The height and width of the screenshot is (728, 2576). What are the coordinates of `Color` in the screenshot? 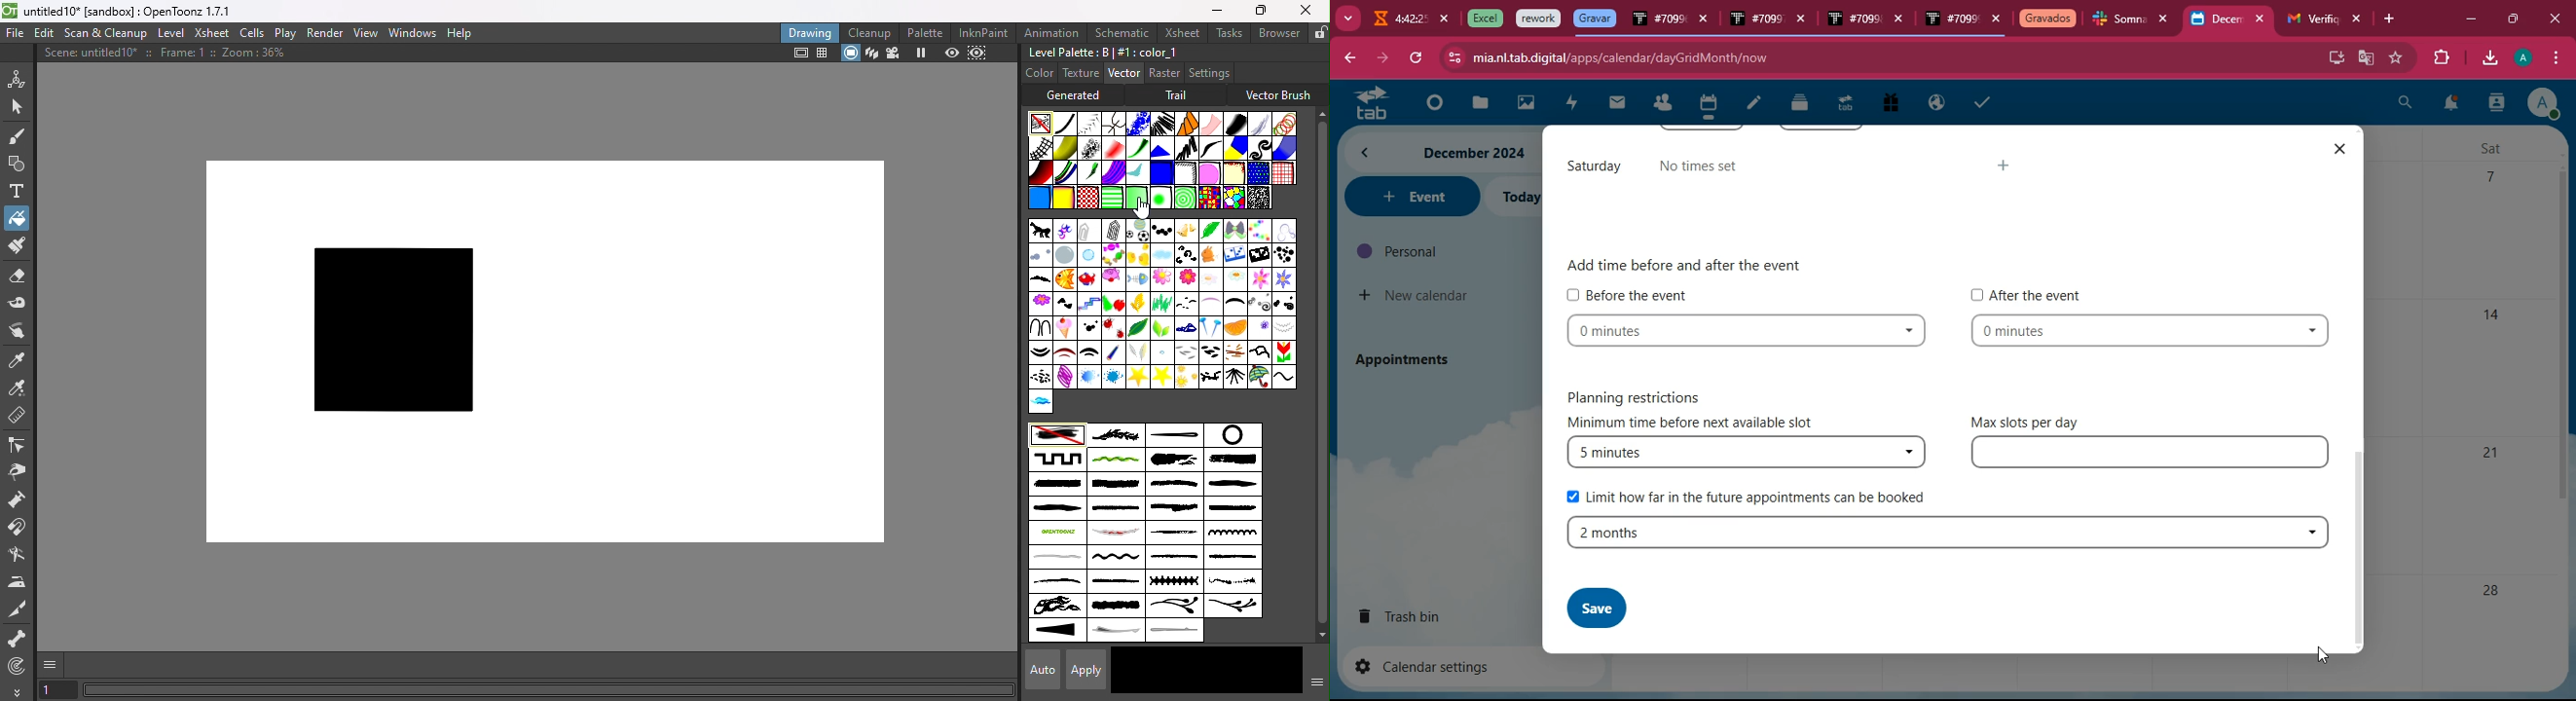 It's located at (1040, 72).